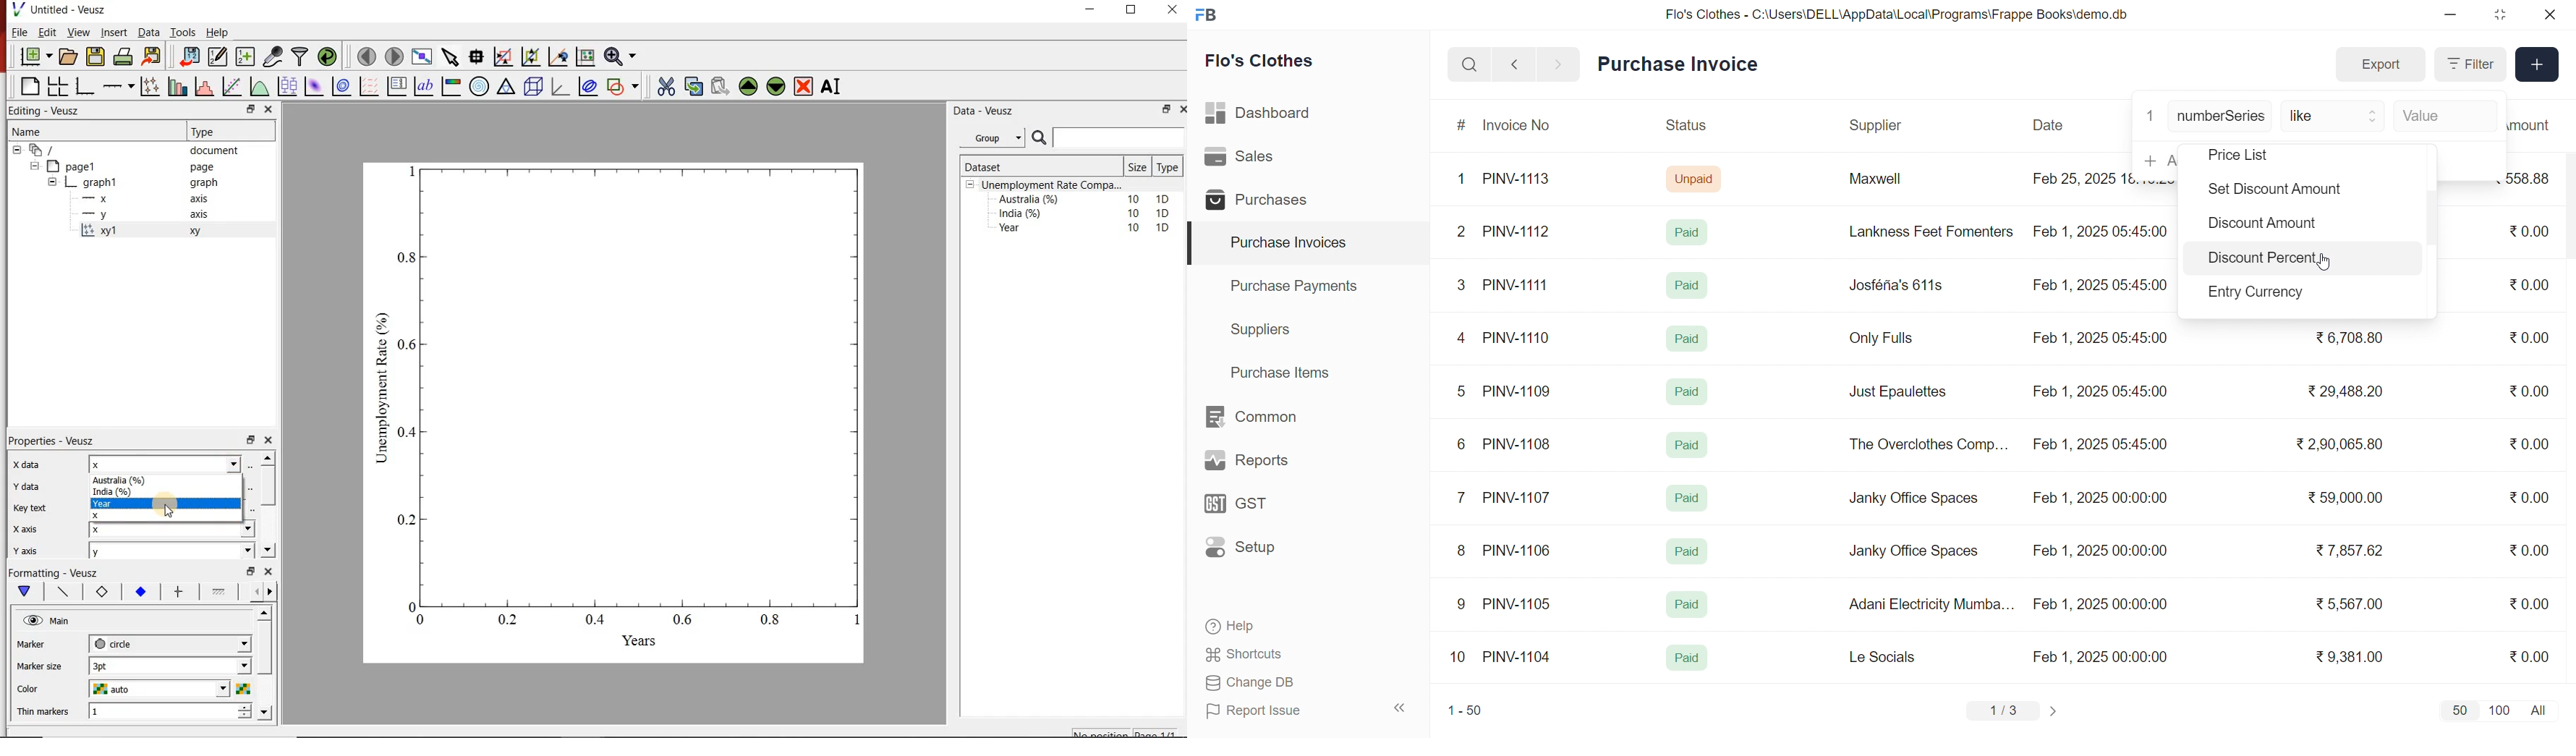 The width and height of the screenshot is (2576, 756). I want to click on ₹9,381.00, so click(2350, 657).